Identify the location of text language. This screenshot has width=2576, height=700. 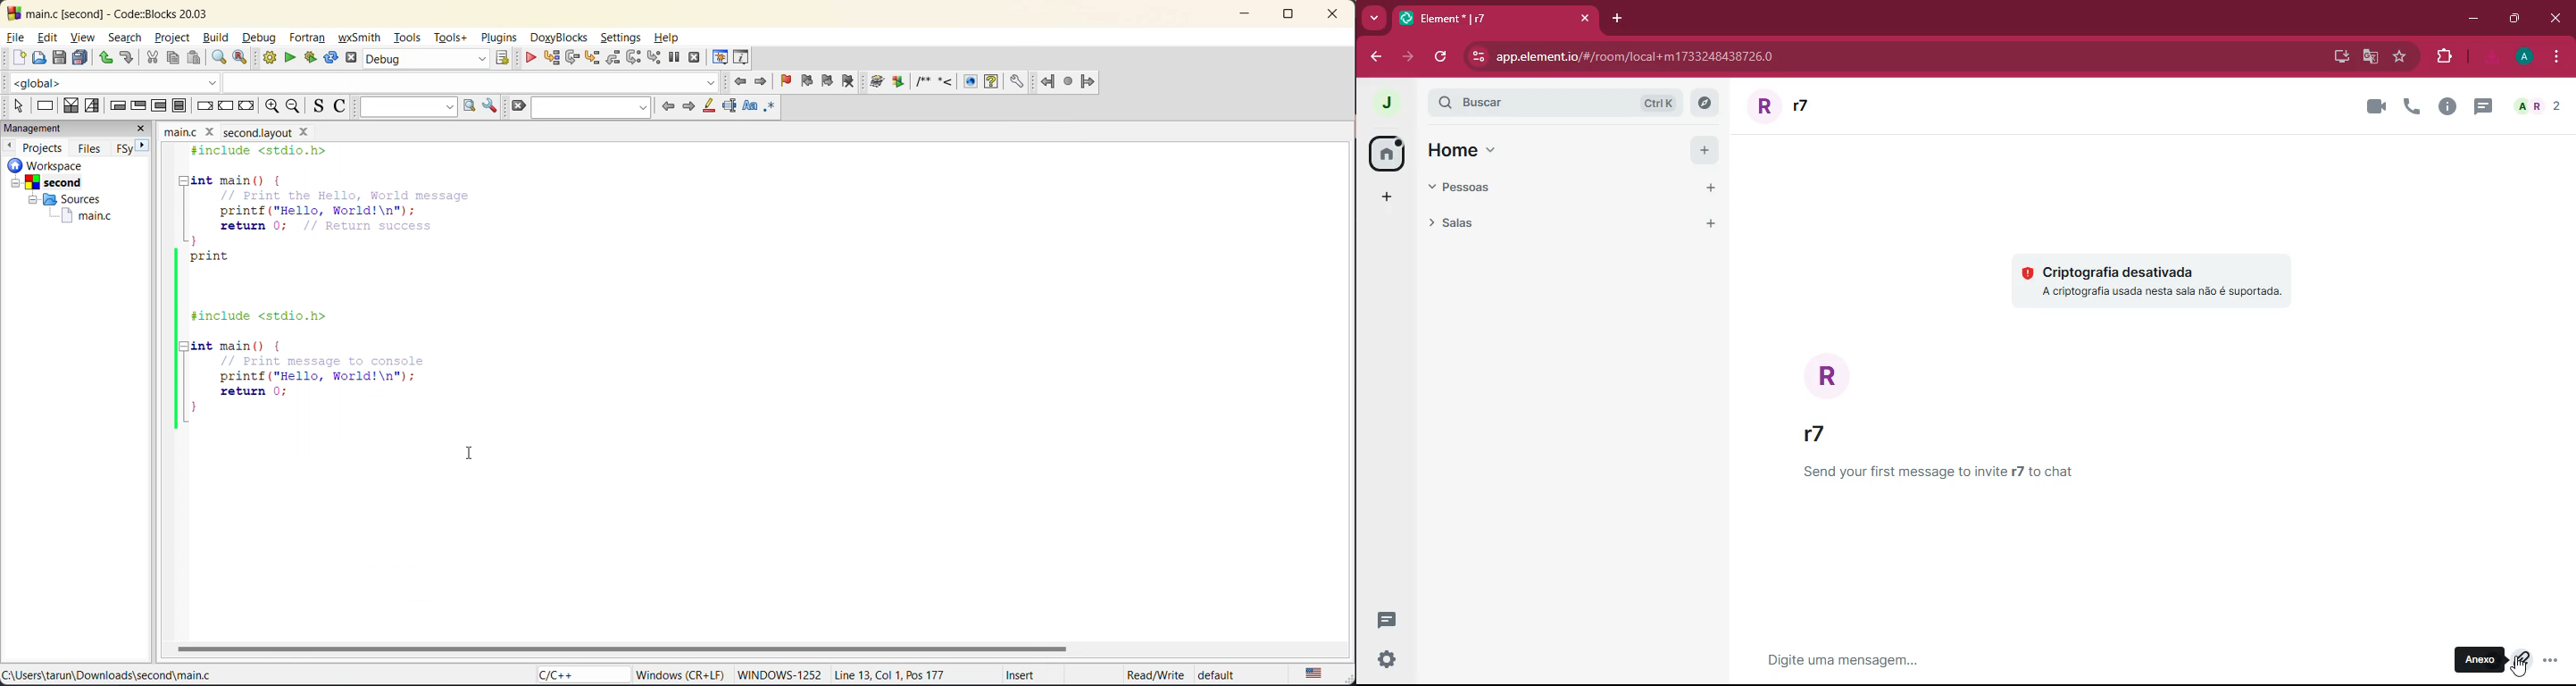
(1316, 673).